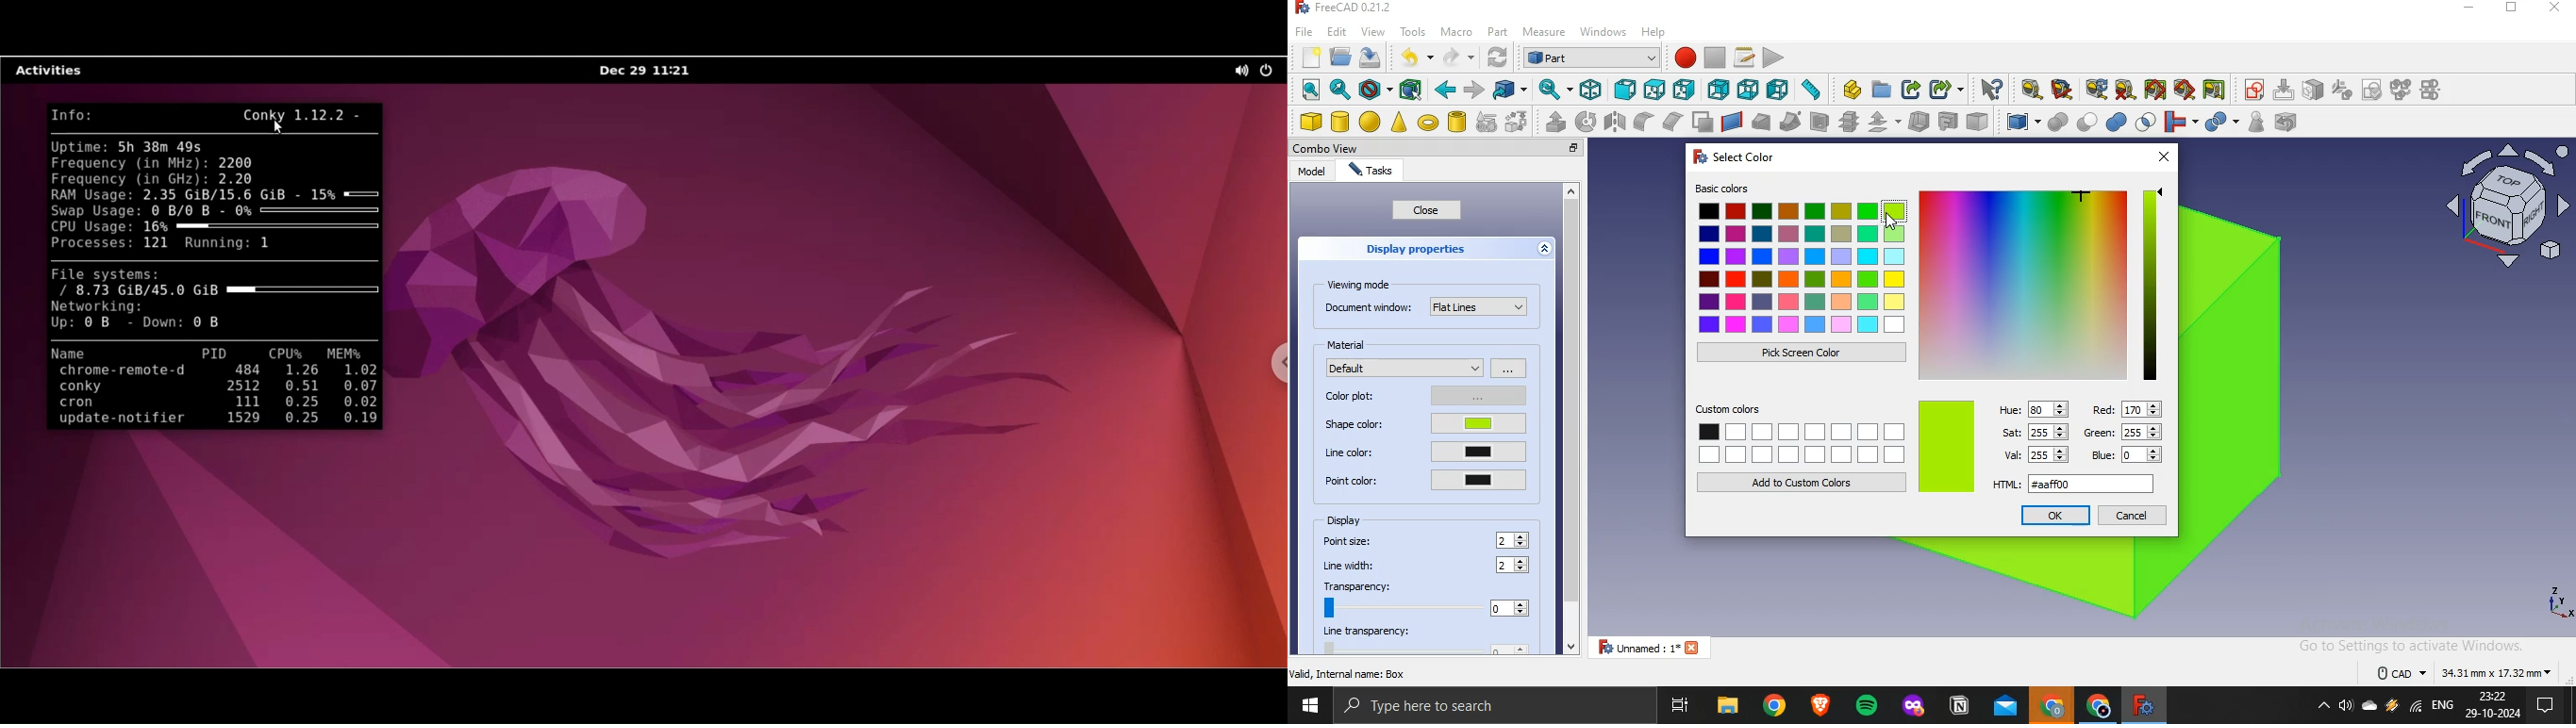 Image resolution: width=2576 pixels, height=728 pixels. What do you see at coordinates (1515, 540) in the screenshot?
I see `2` at bounding box center [1515, 540].